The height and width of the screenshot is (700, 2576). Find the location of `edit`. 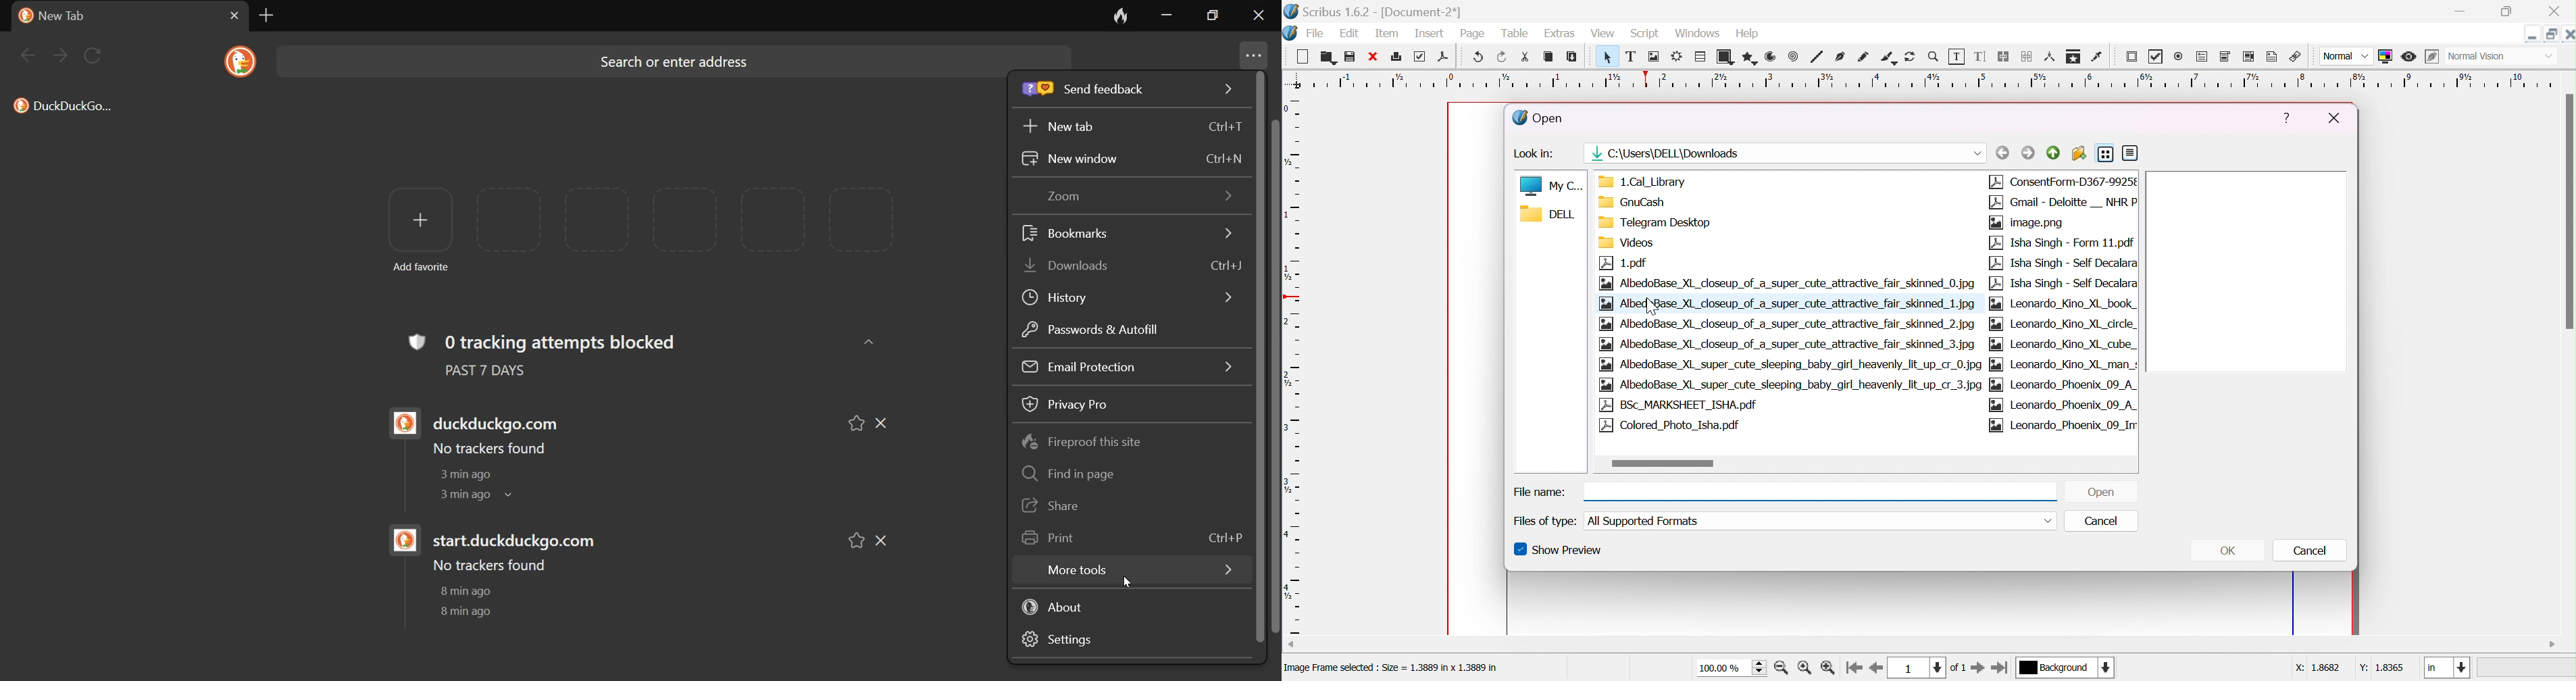

edit is located at coordinates (1349, 32).